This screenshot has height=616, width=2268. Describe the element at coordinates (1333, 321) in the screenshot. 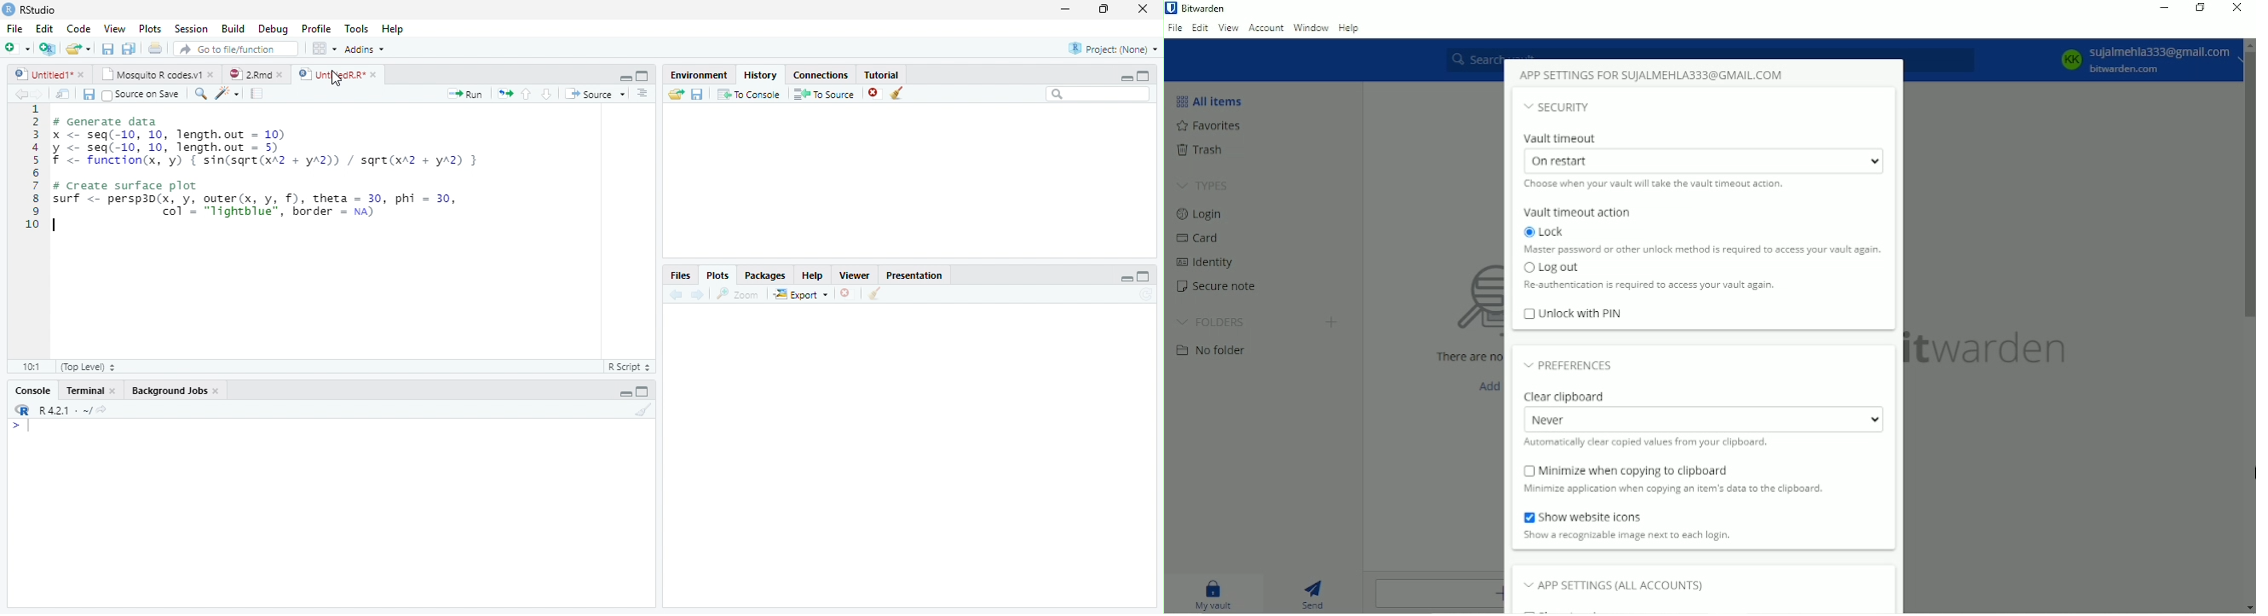

I see `Create folder` at that location.